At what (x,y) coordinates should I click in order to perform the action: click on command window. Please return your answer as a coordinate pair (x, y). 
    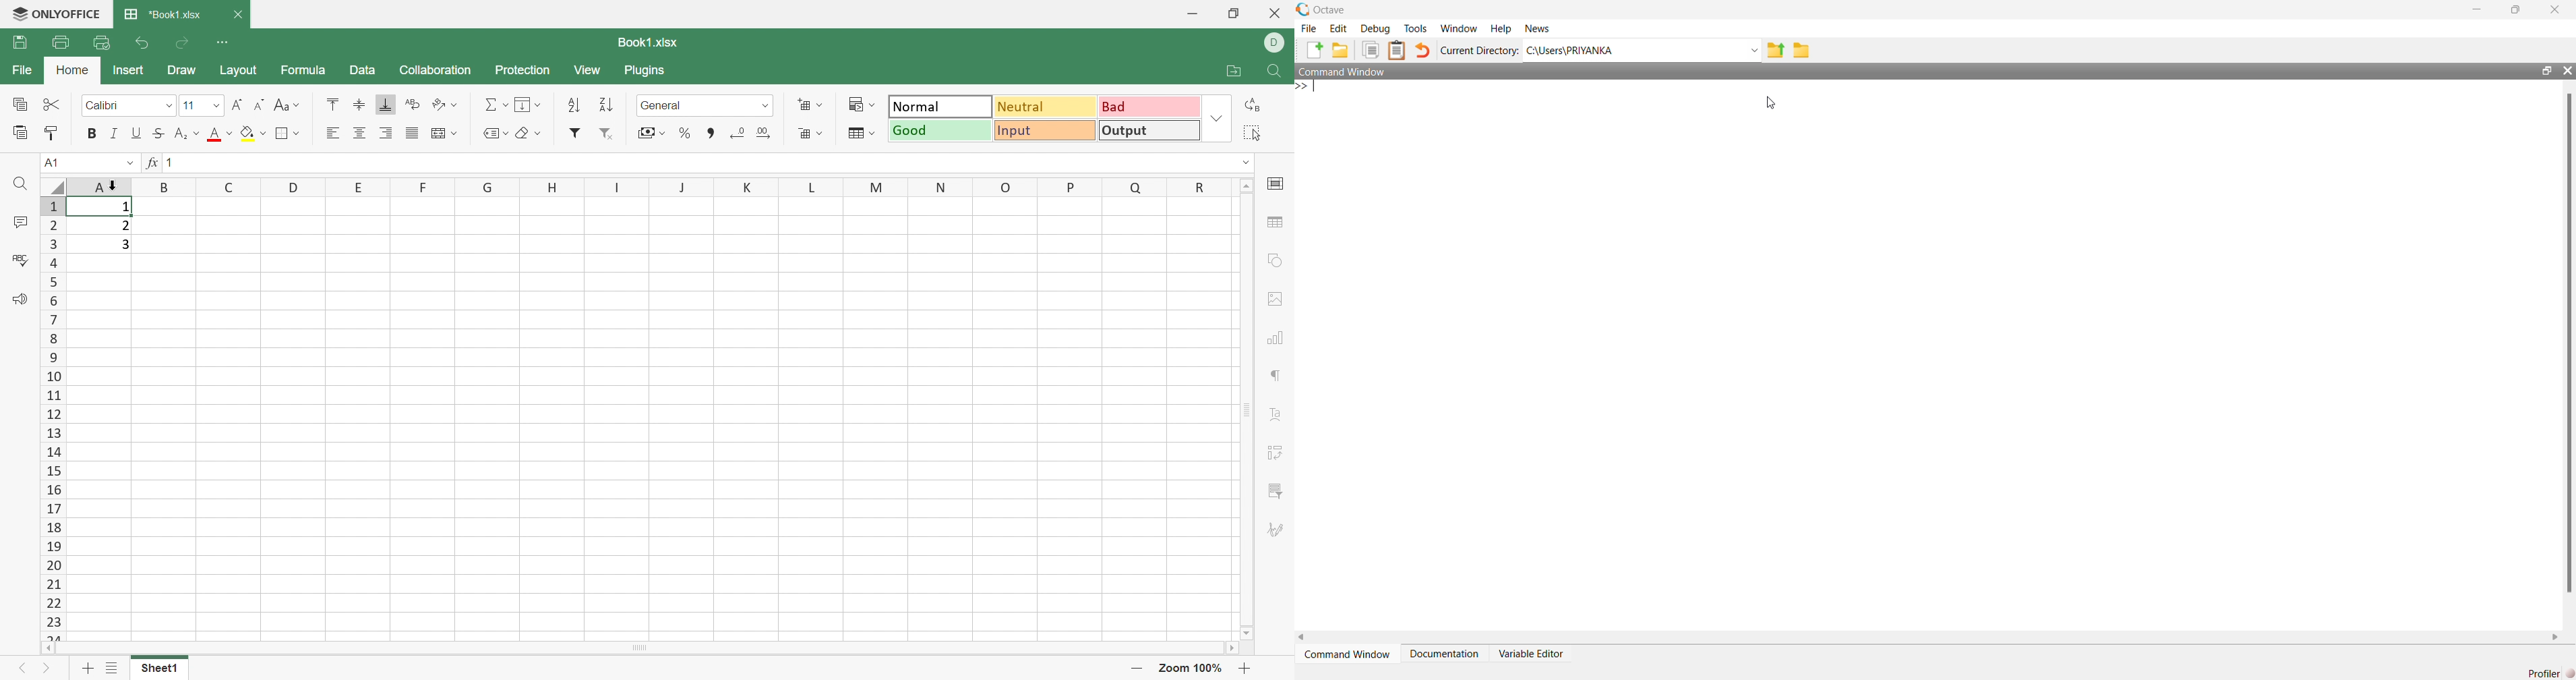
    Looking at the image, I should click on (1355, 72).